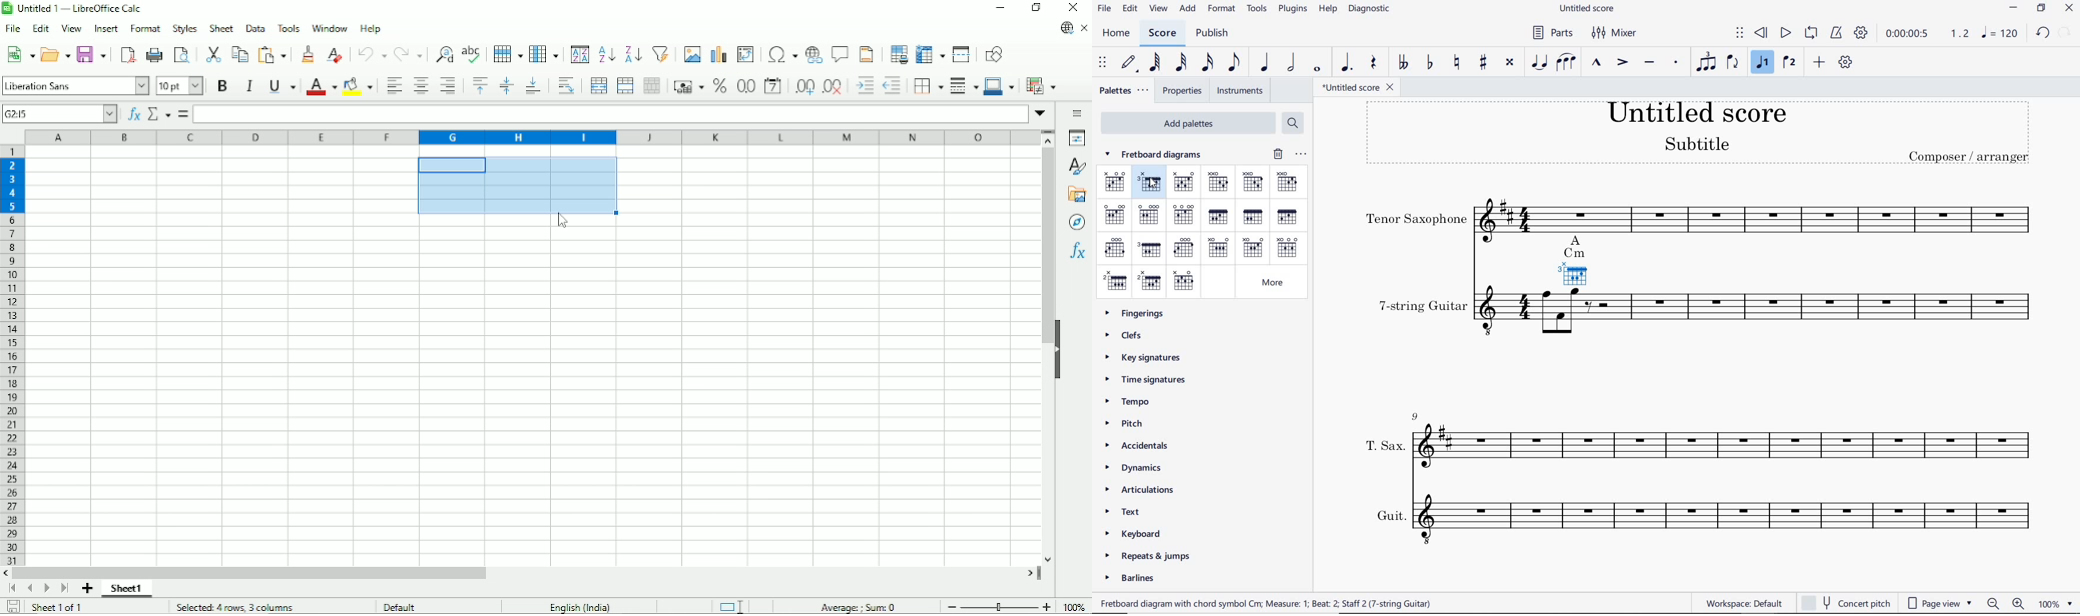 This screenshot has height=616, width=2100. Describe the element at coordinates (91, 55) in the screenshot. I see `Save` at that location.